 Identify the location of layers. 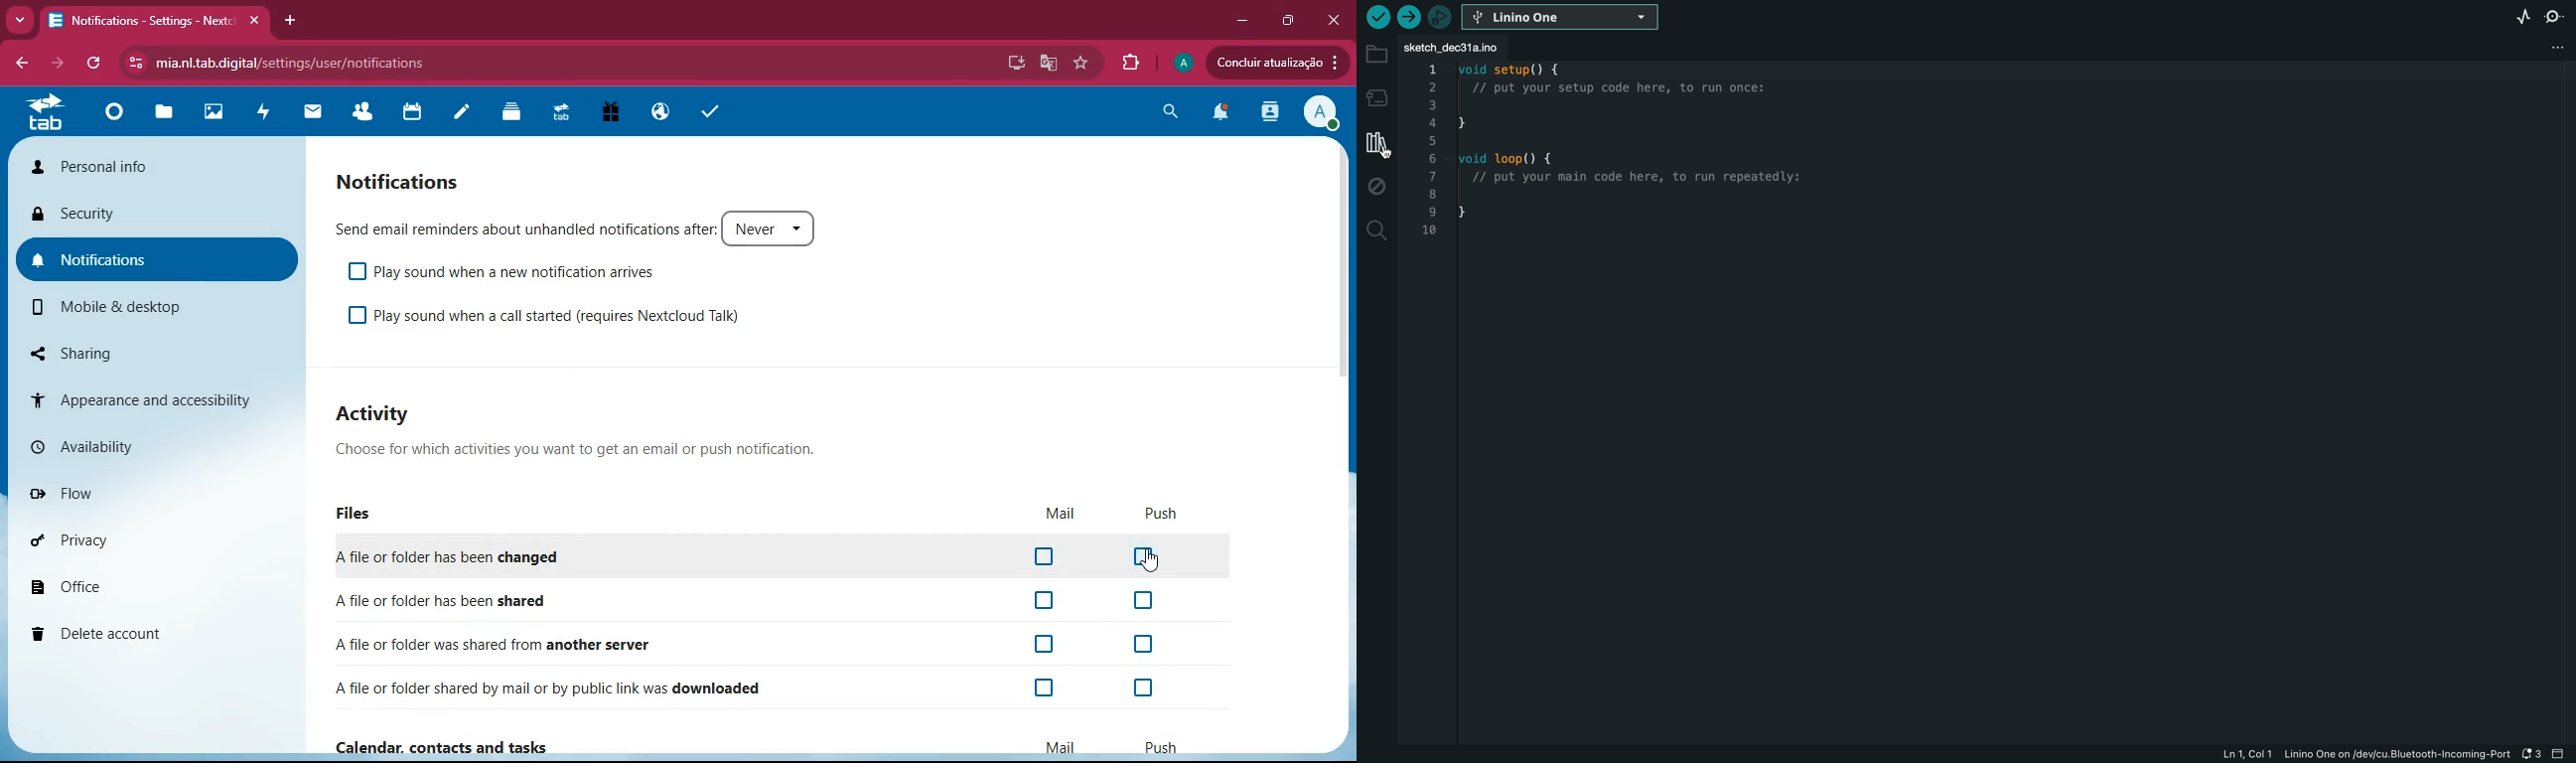
(513, 111).